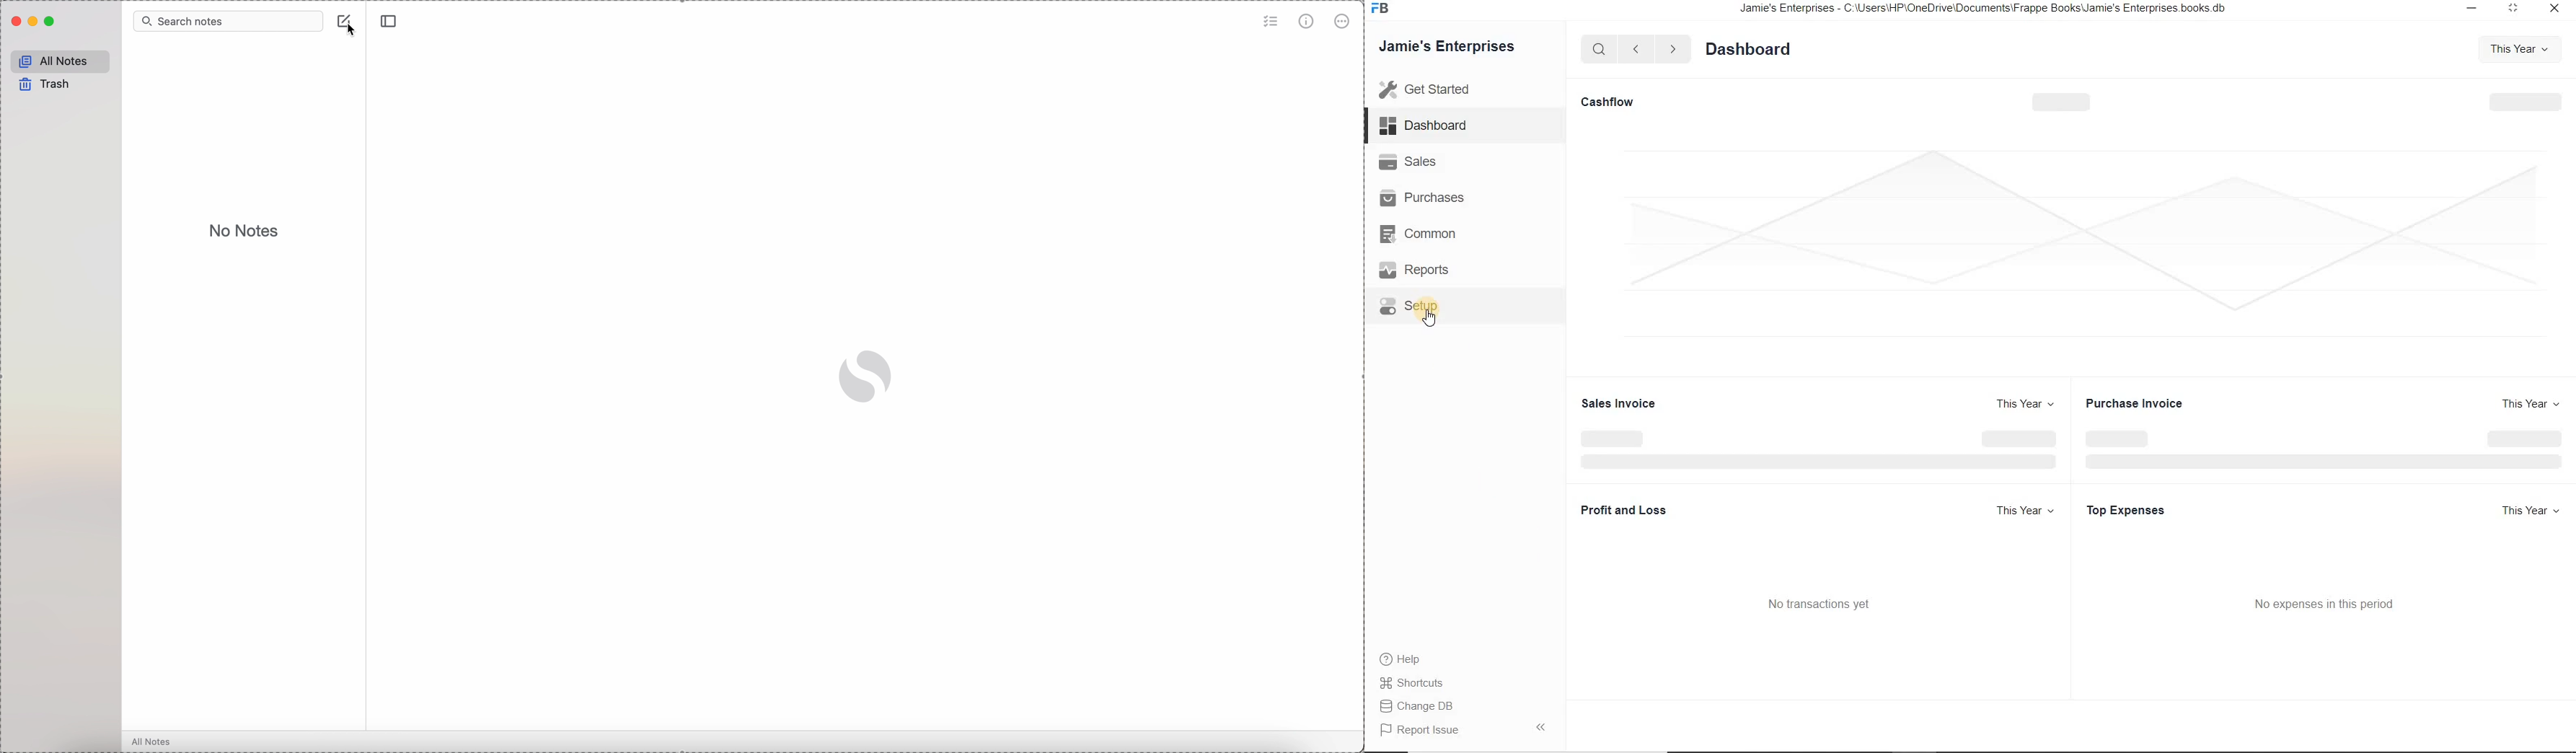 This screenshot has width=2576, height=756. Describe the element at coordinates (2128, 510) in the screenshot. I see `Top Expenses` at that location.